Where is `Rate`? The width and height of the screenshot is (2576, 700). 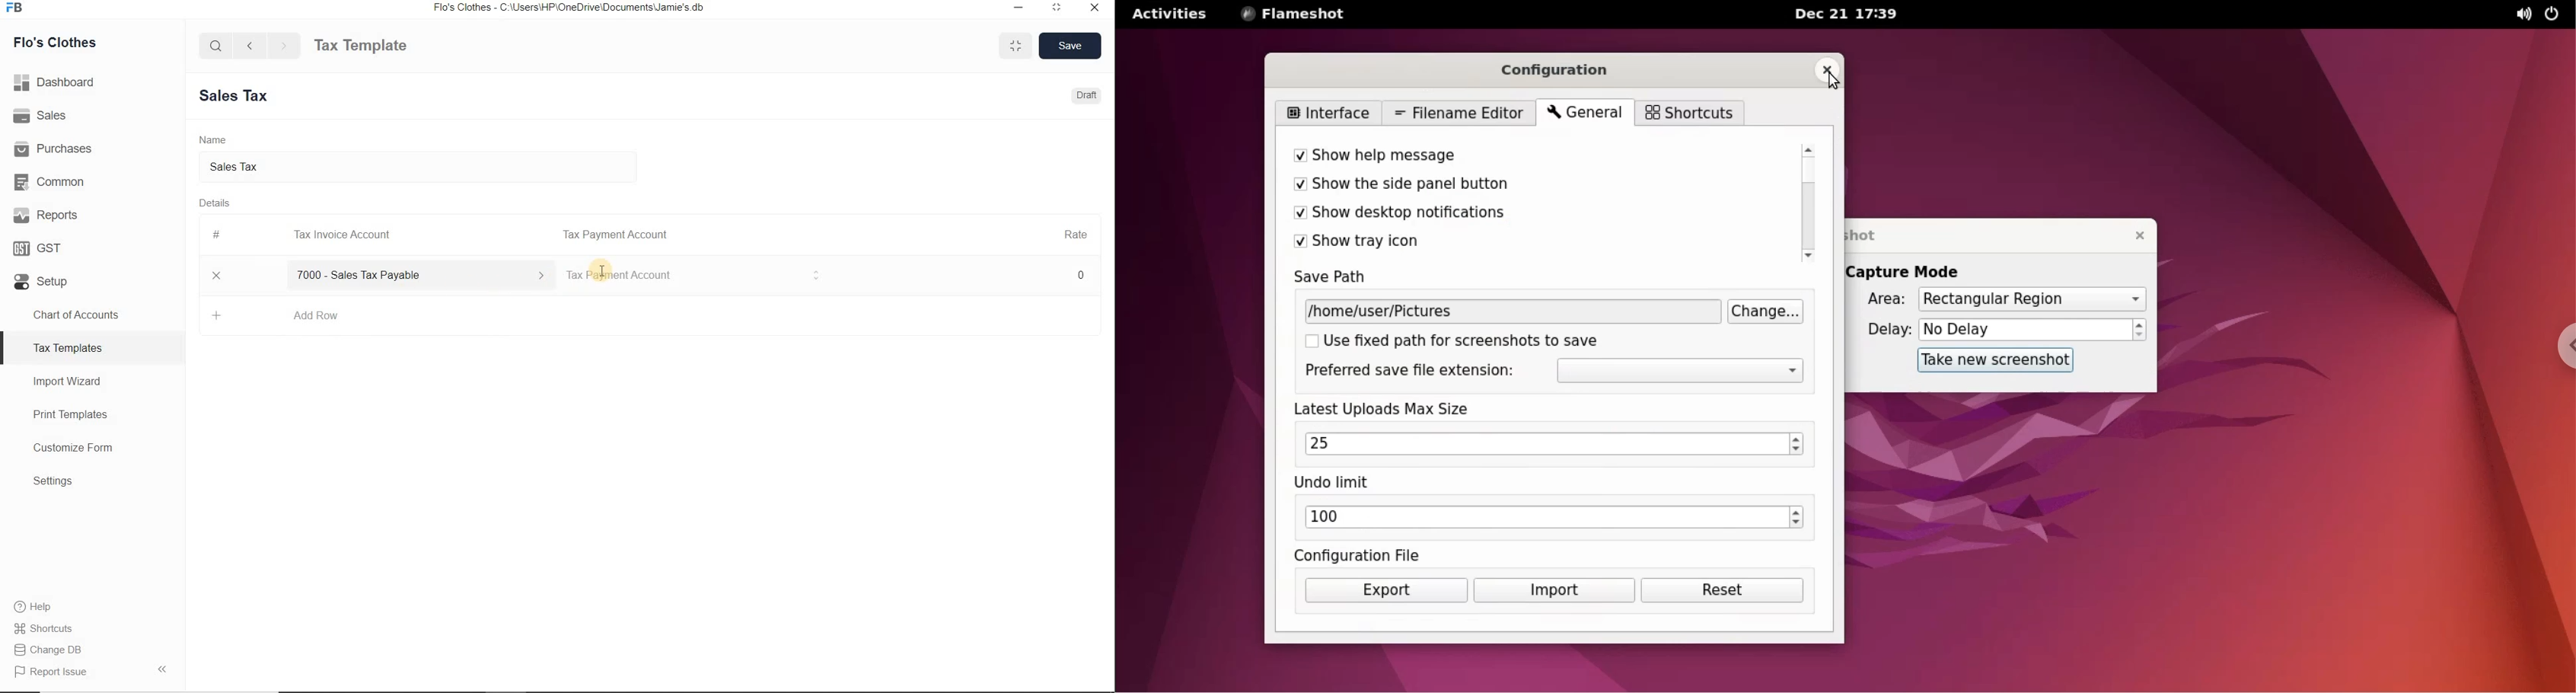 Rate is located at coordinates (1076, 233).